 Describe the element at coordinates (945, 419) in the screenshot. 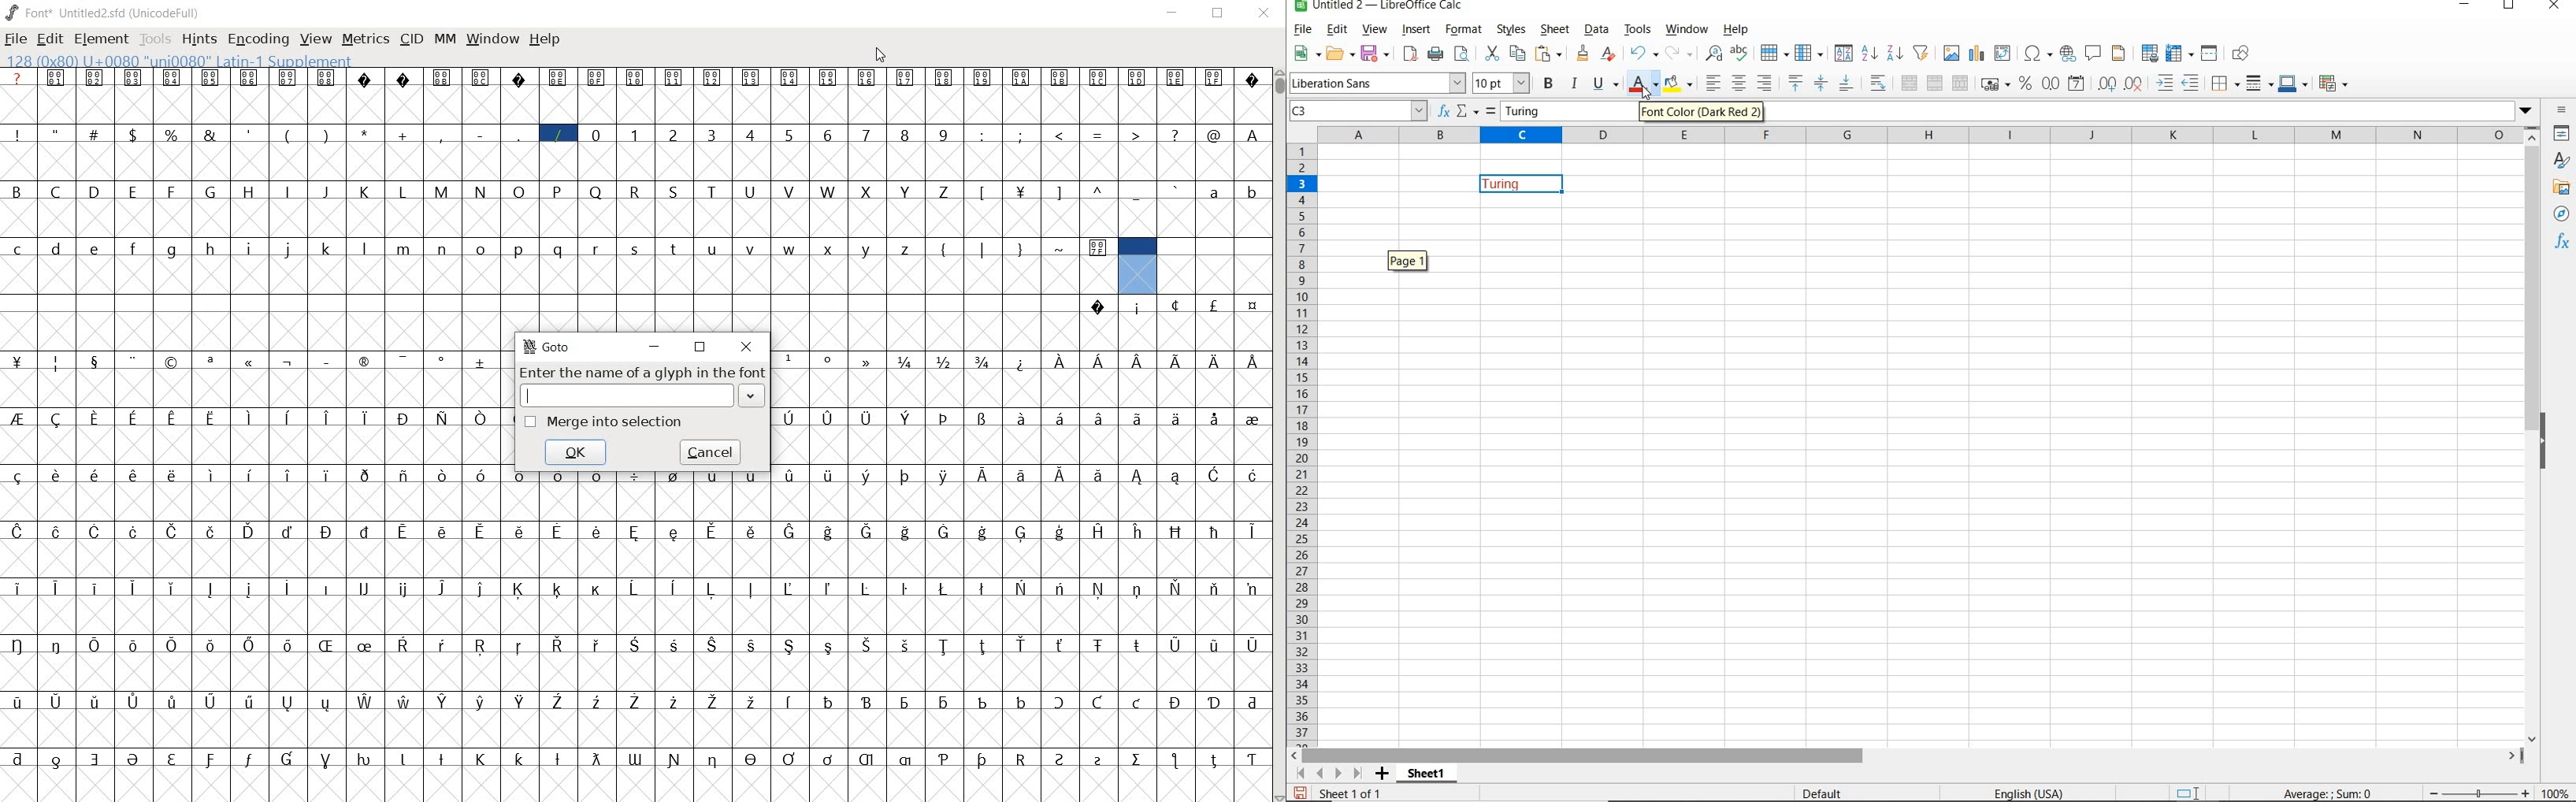

I see `Symbol` at that location.